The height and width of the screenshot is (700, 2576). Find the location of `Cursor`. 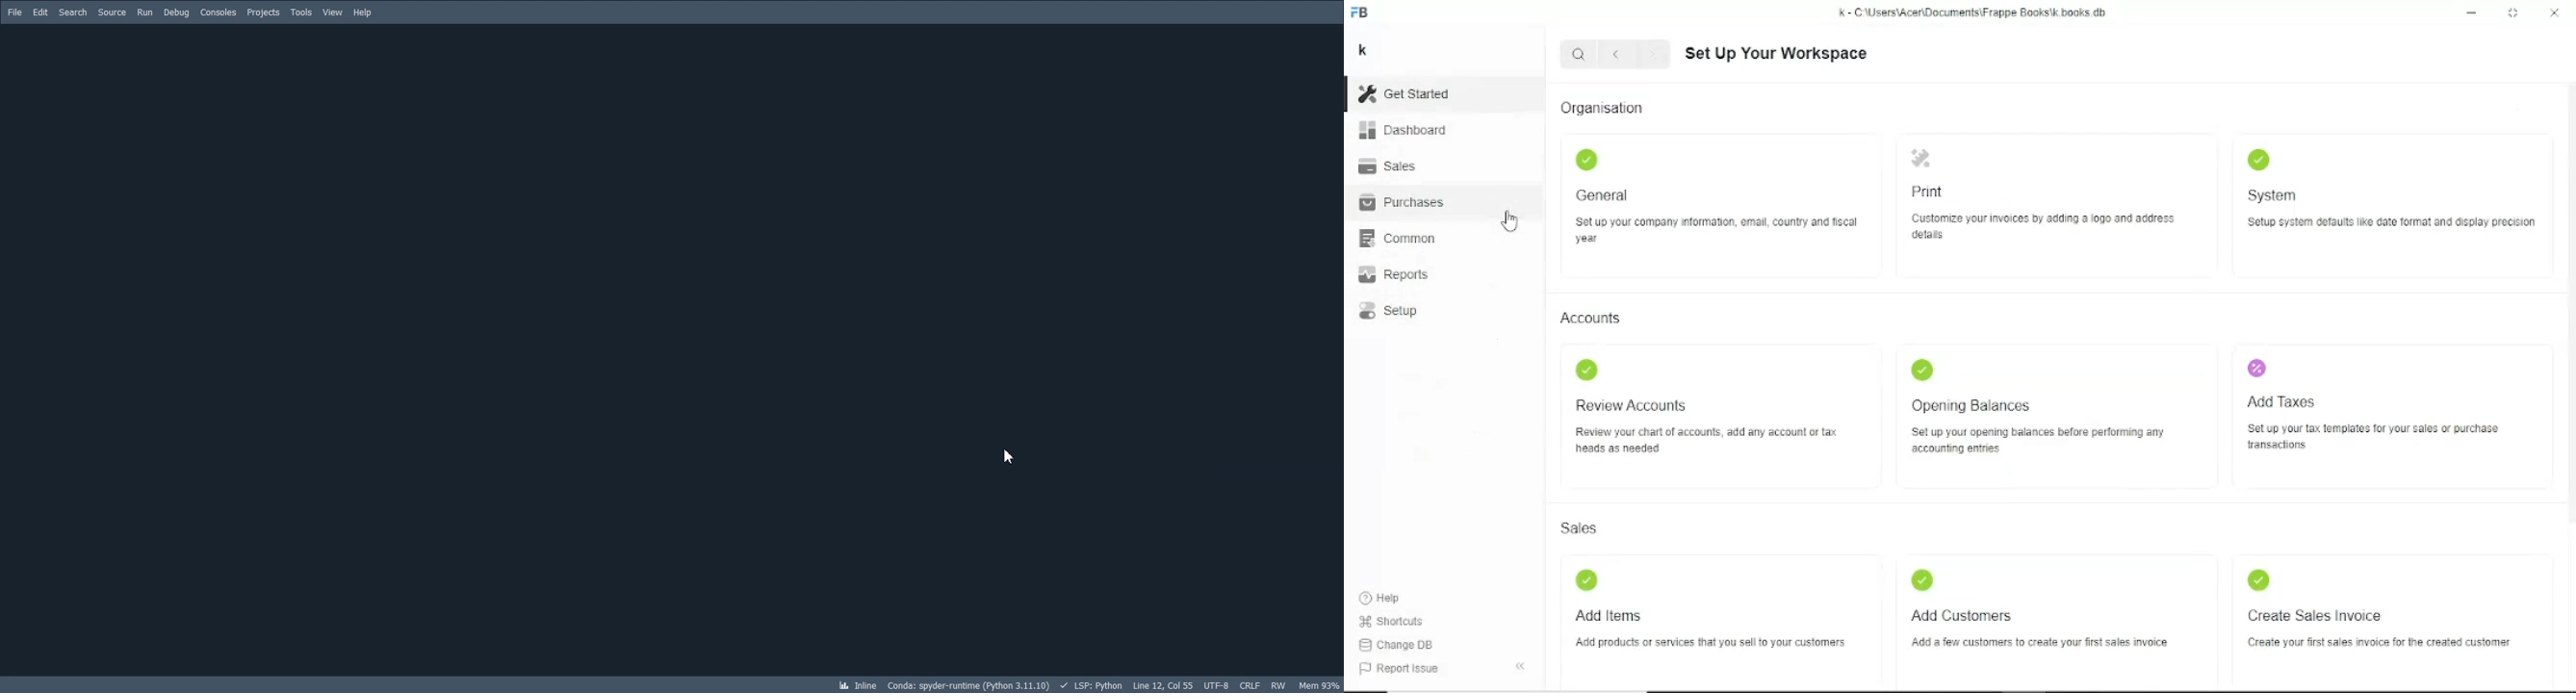

Cursor is located at coordinates (1009, 454).